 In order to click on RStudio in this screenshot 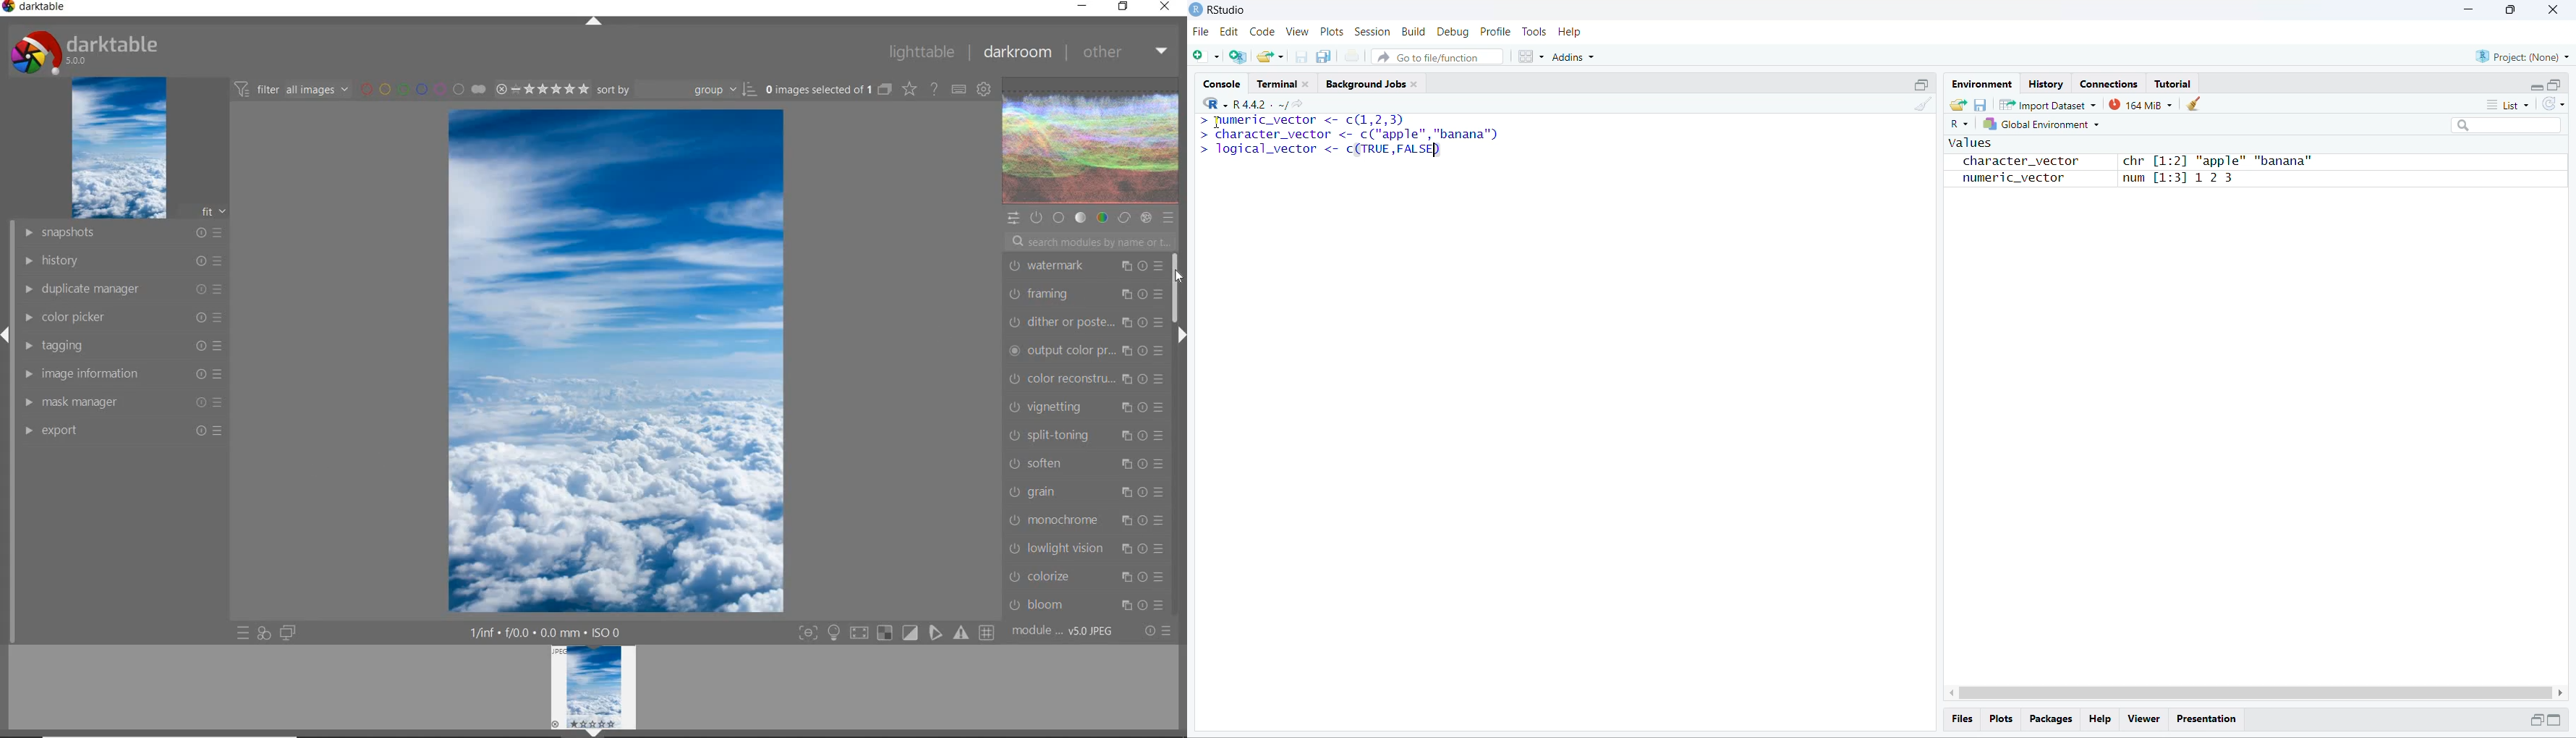, I will do `click(1230, 9)`.